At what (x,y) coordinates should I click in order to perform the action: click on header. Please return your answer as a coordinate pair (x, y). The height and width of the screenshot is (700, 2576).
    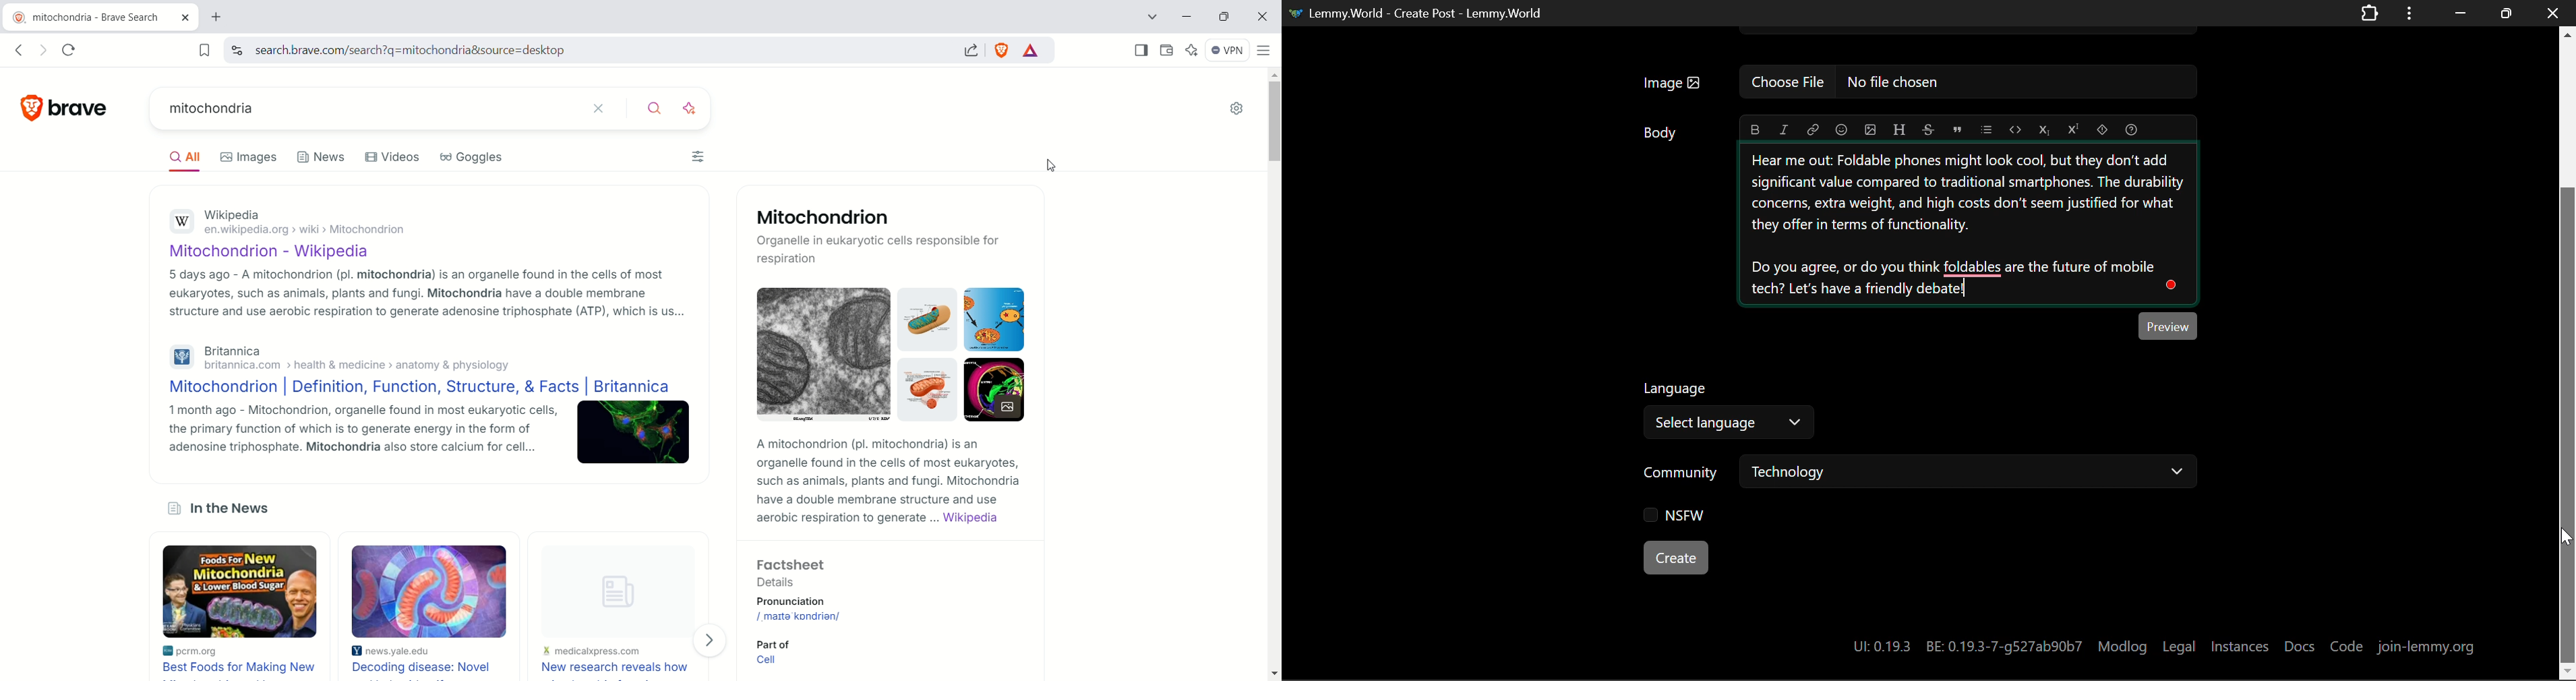
    Looking at the image, I should click on (1900, 129).